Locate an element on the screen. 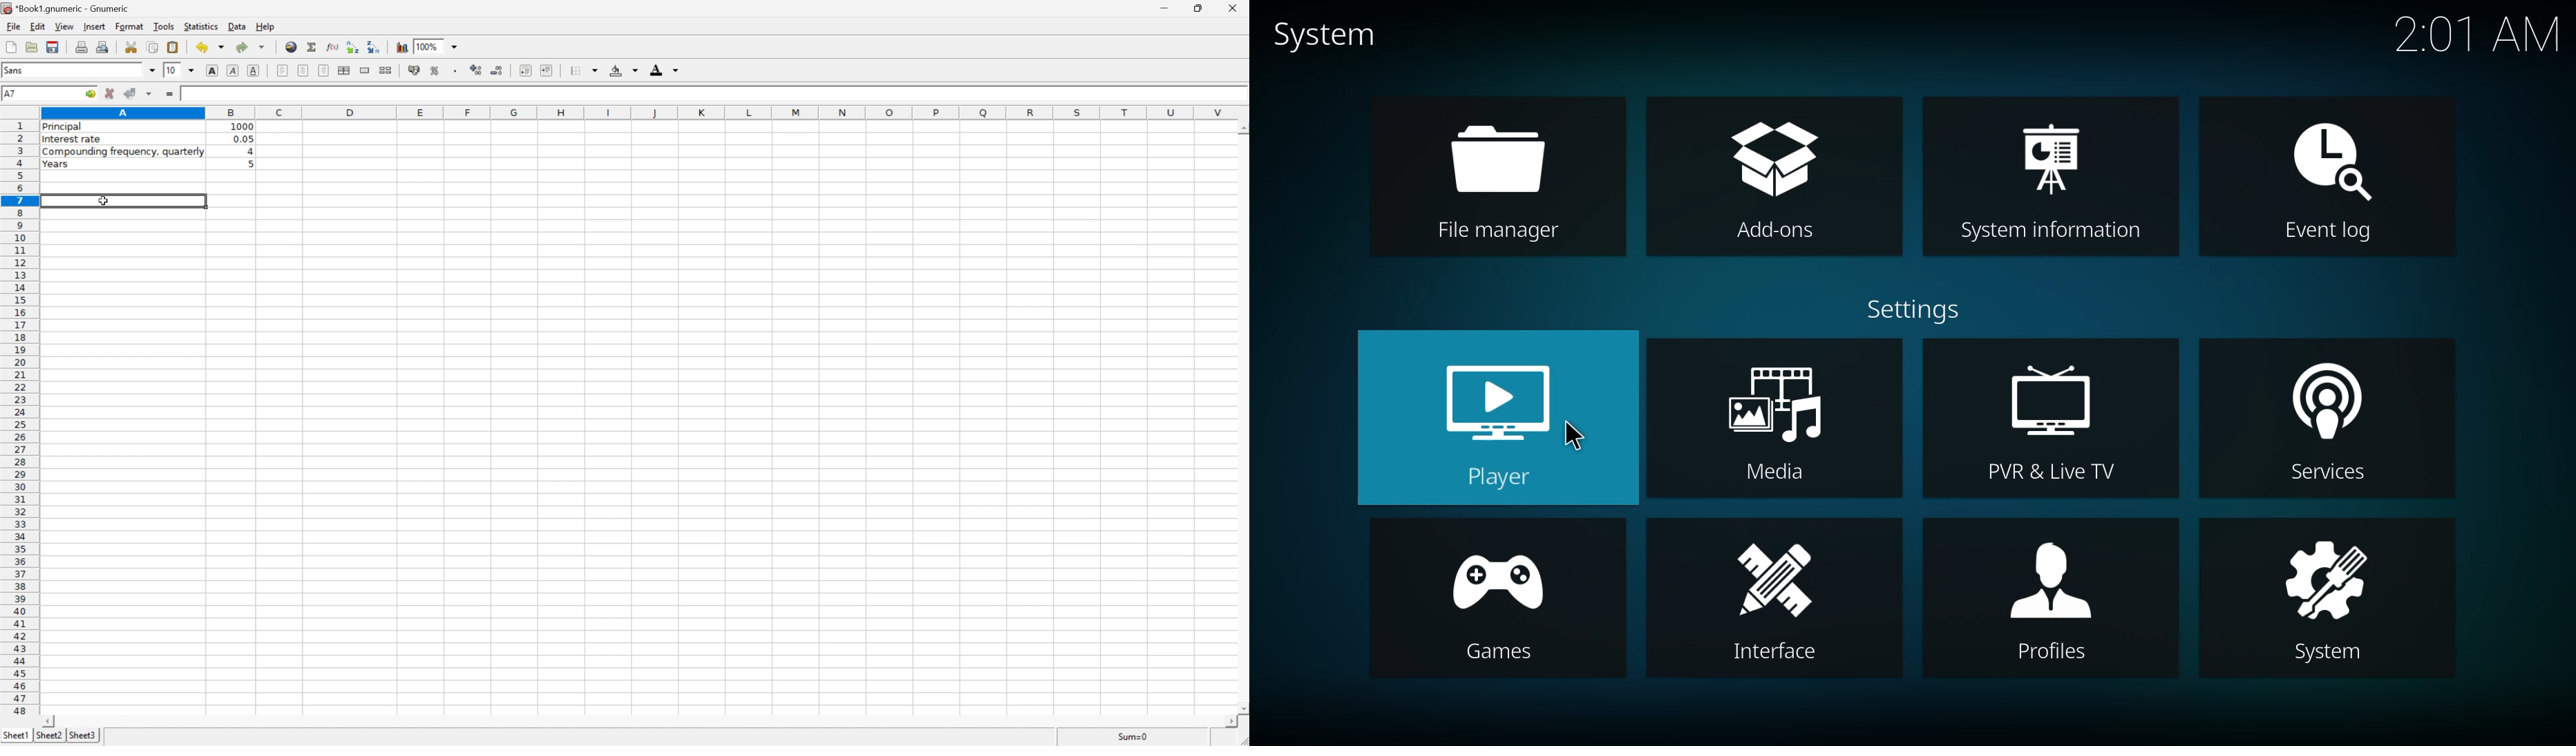 The height and width of the screenshot is (756, 2576). player is located at coordinates (1499, 420).